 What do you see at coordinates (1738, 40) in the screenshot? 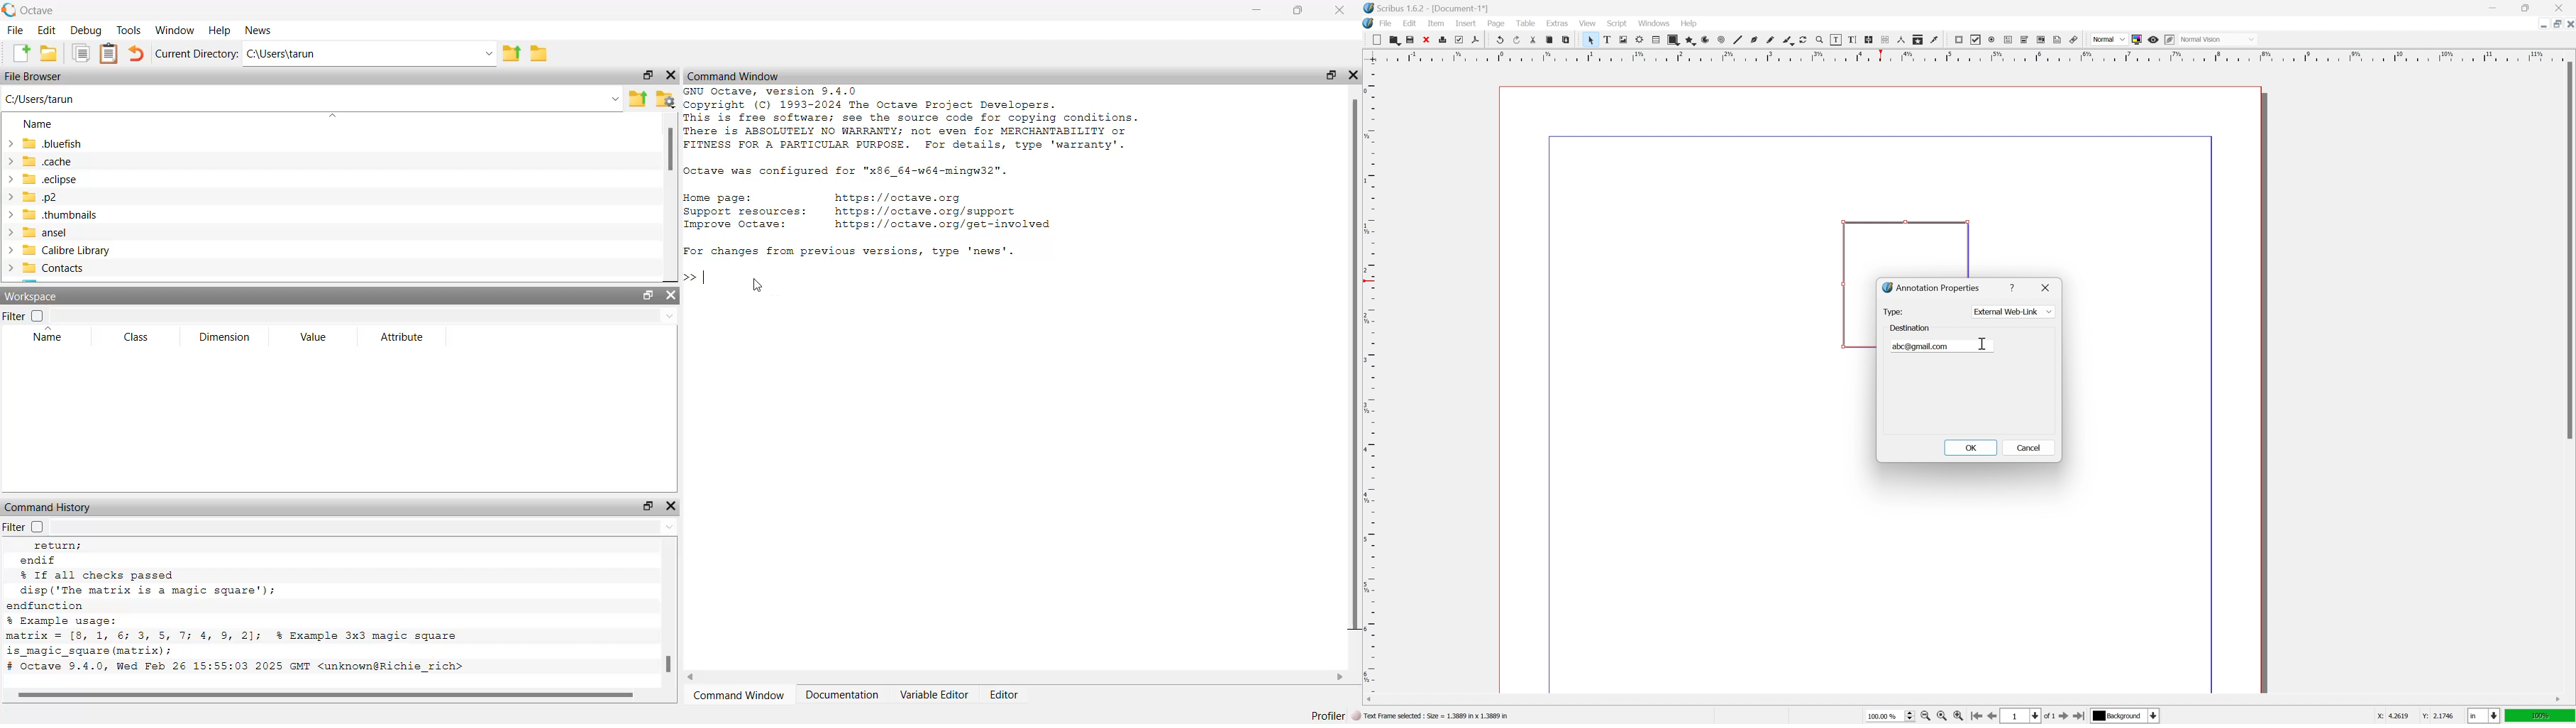
I see `line` at bounding box center [1738, 40].